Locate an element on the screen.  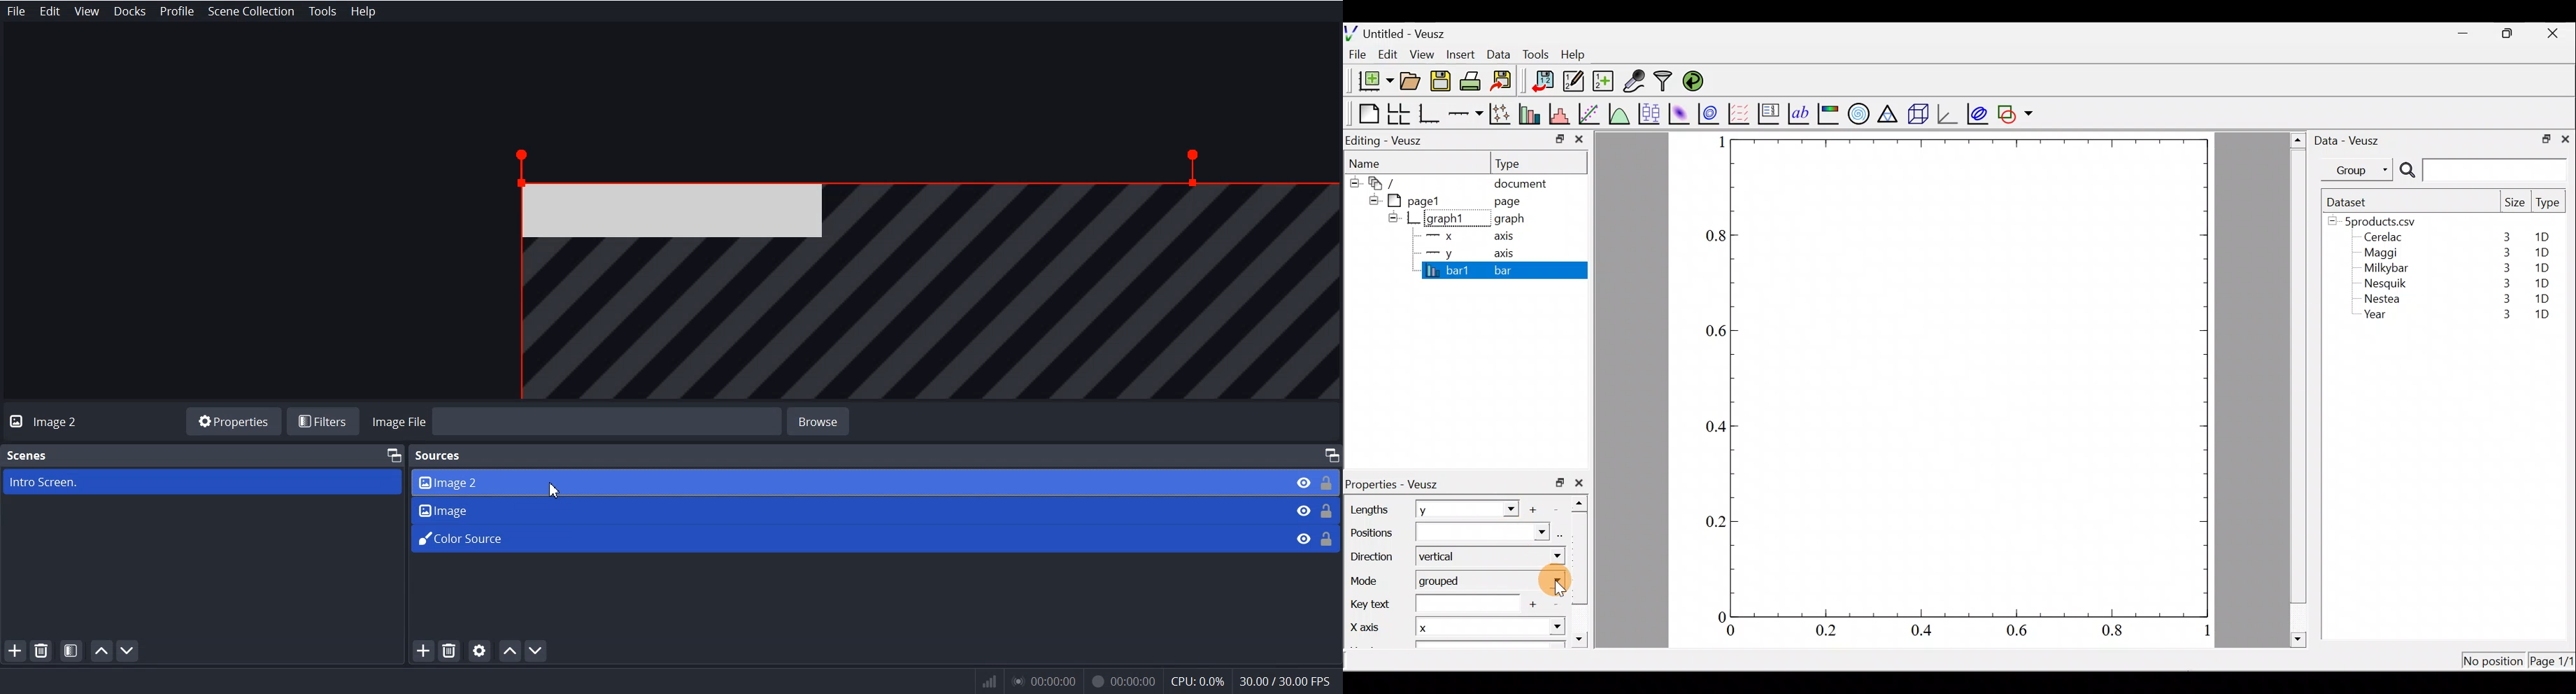
Cursor is located at coordinates (1543, 583).